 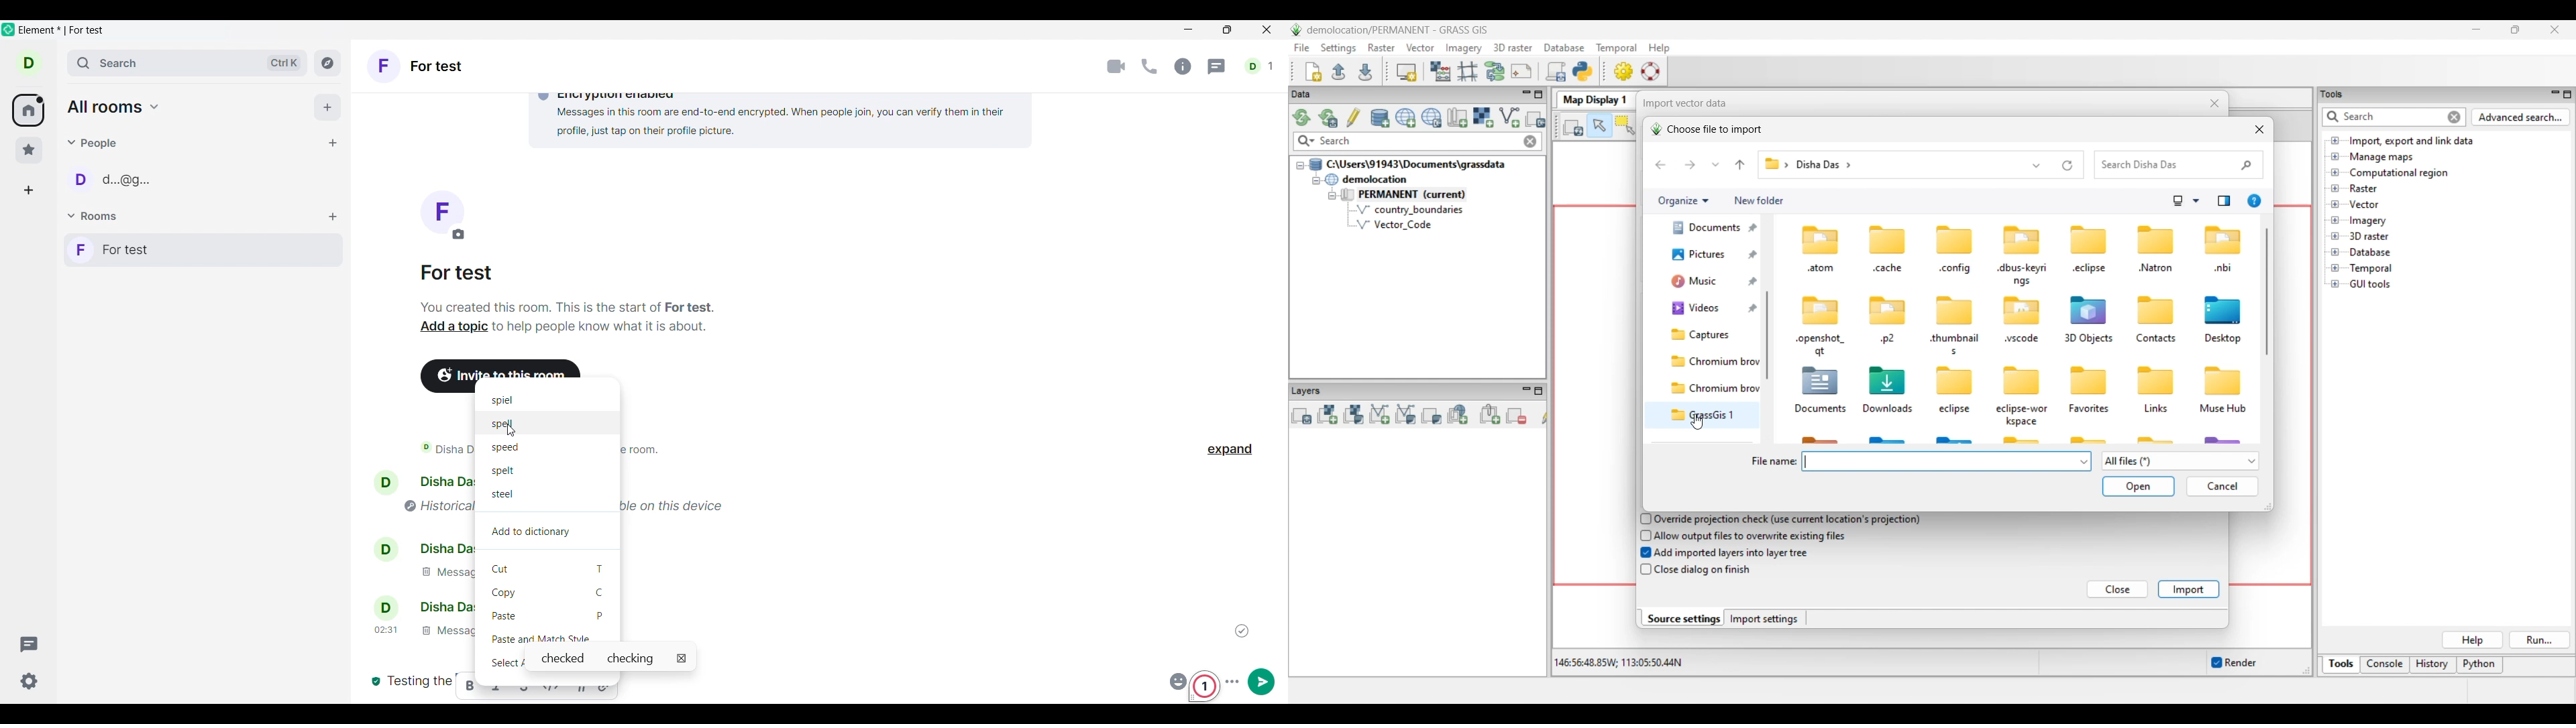 What do you see at coordinates (95, 217) in the screenshot?
I see `Rooms` at bounding box center [95, 217].